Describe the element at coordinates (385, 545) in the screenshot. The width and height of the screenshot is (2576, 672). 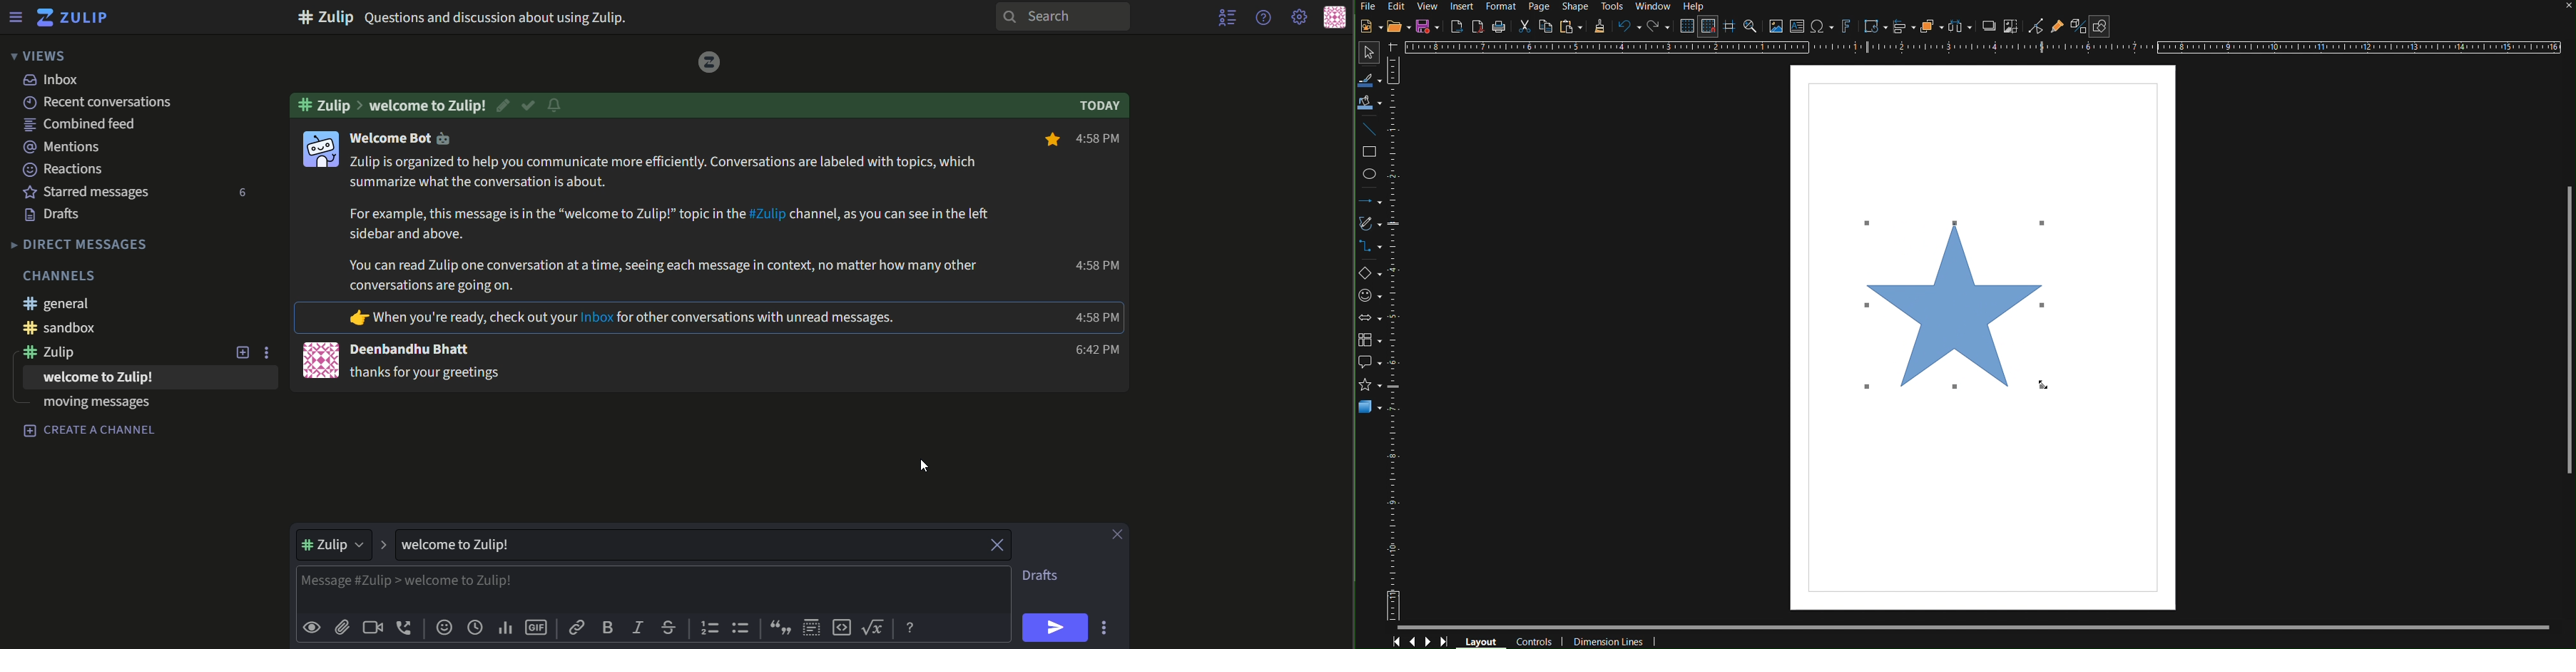
I see `arrow` at that location.